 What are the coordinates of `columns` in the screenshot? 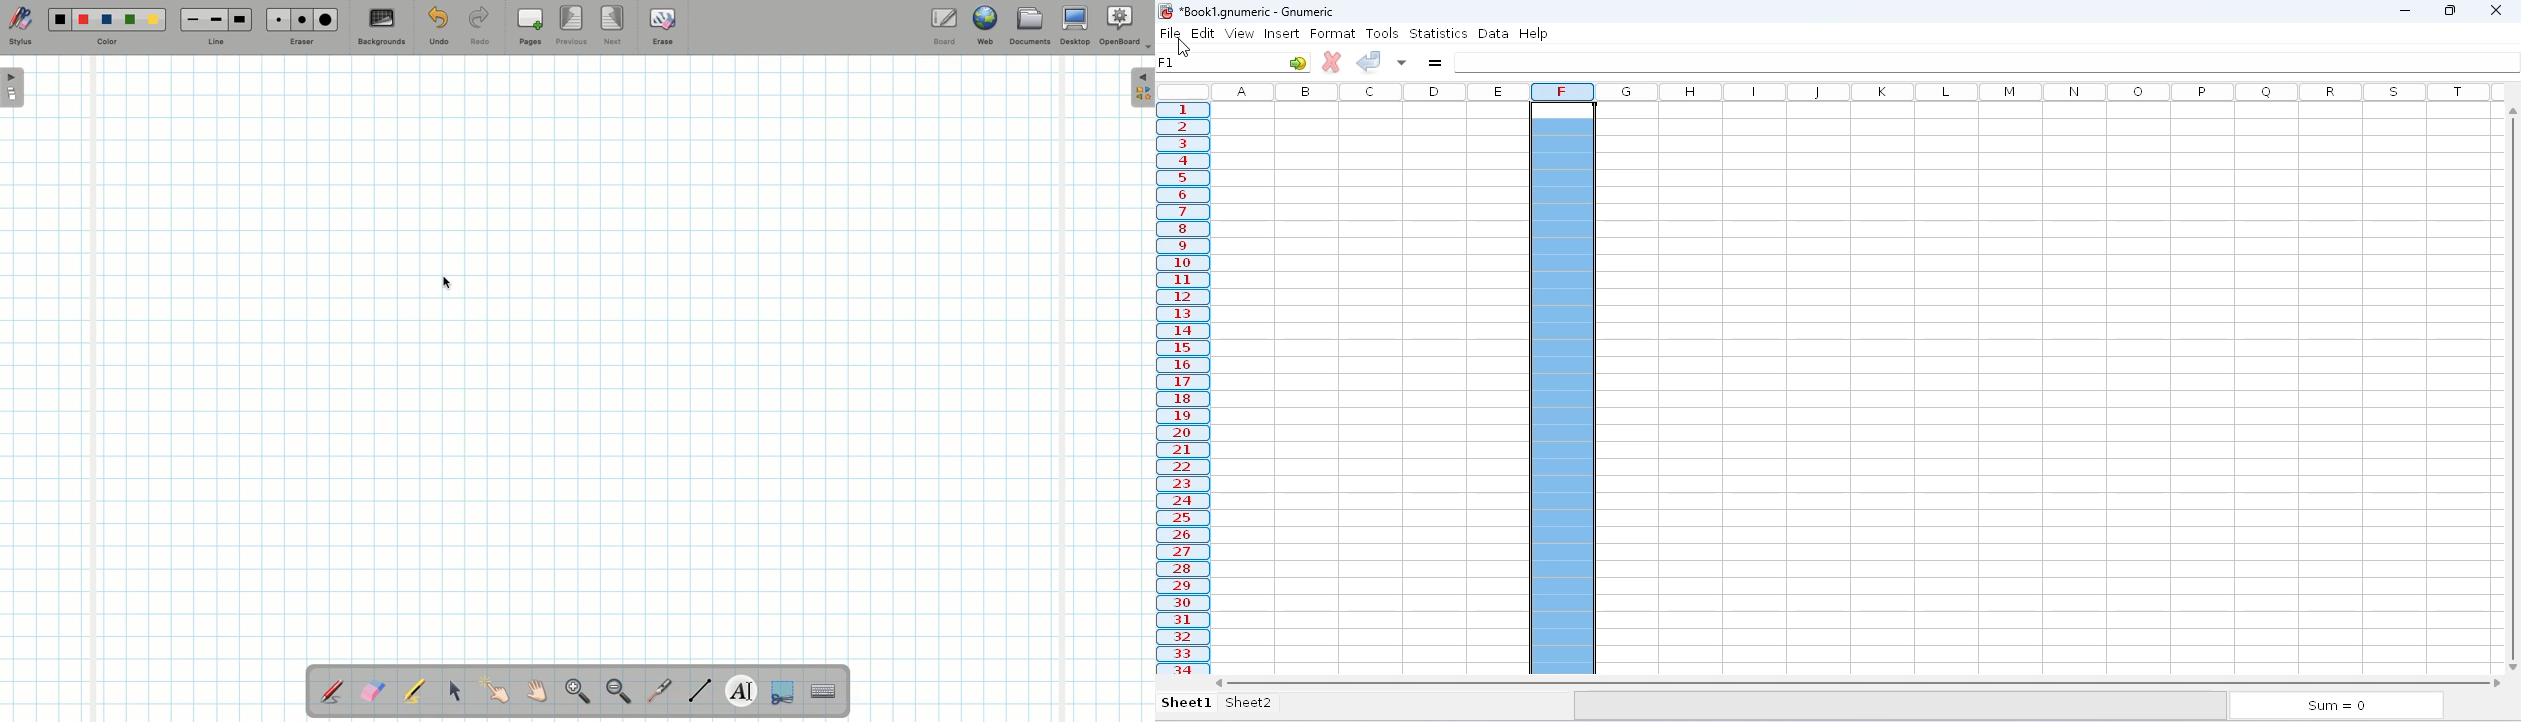 It's located at (1369, 91).